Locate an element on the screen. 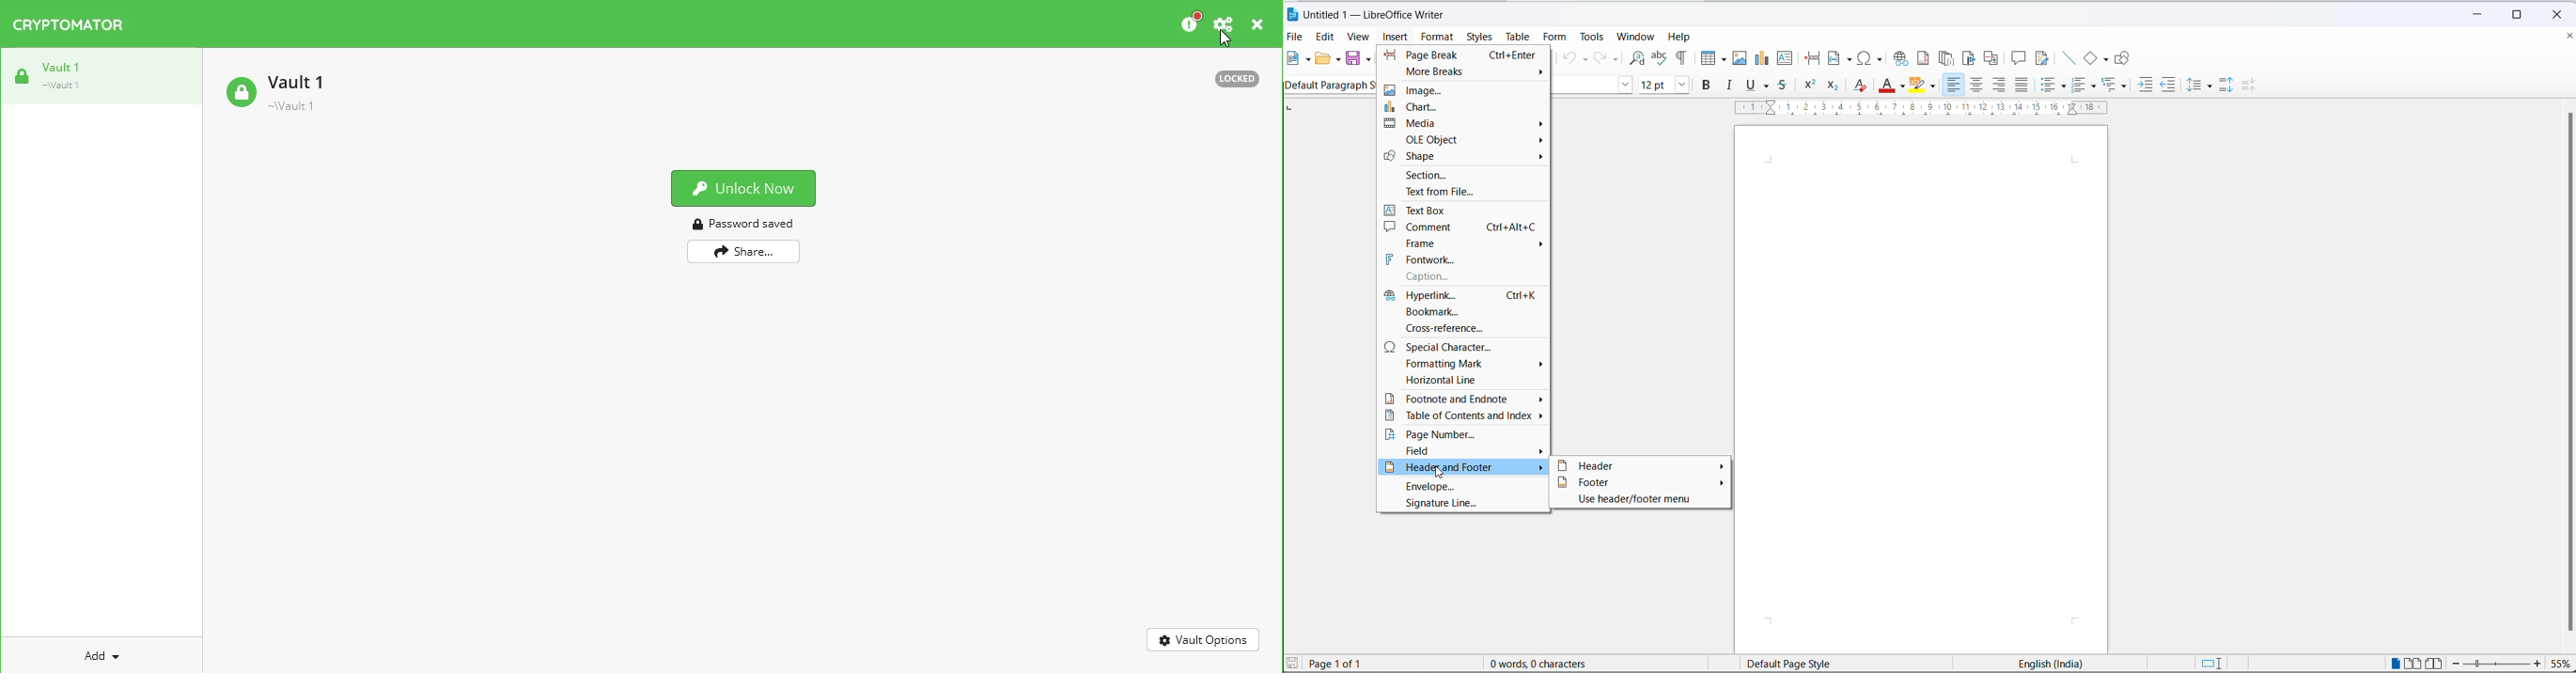  save options is located at coordinates (1369, 59).